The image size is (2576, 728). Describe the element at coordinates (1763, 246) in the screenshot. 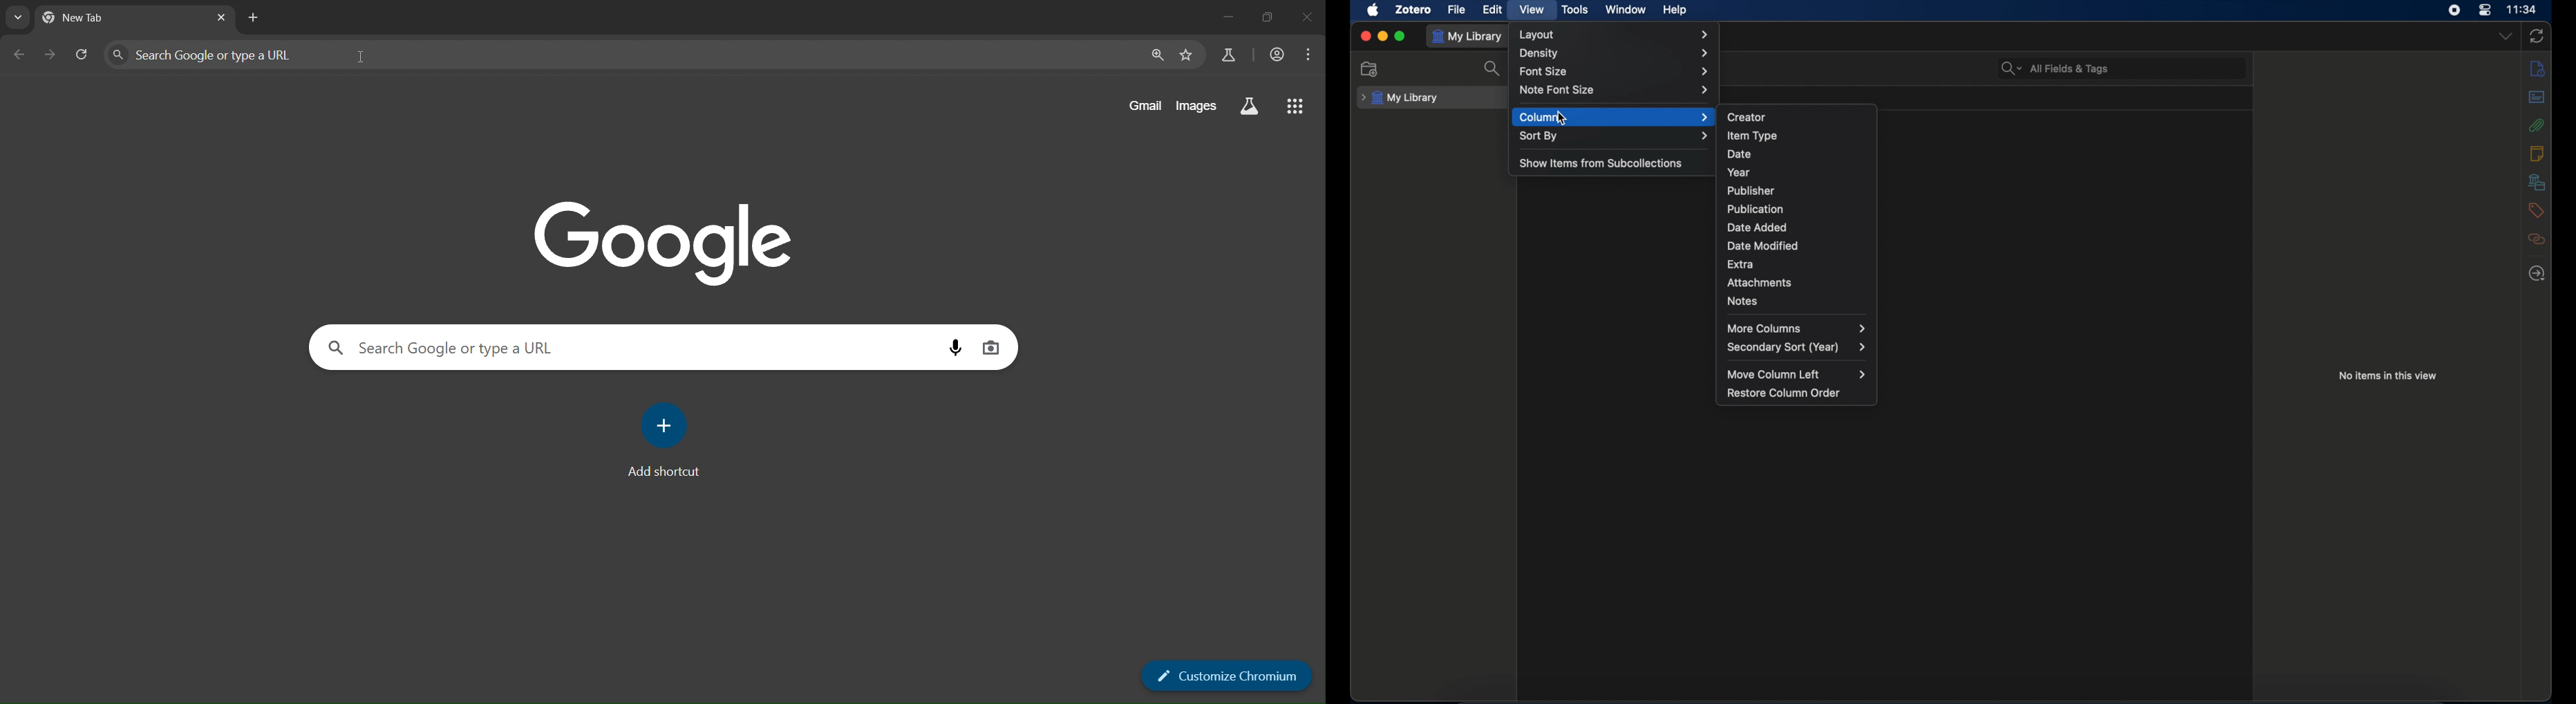

I see `date modified` at that location.